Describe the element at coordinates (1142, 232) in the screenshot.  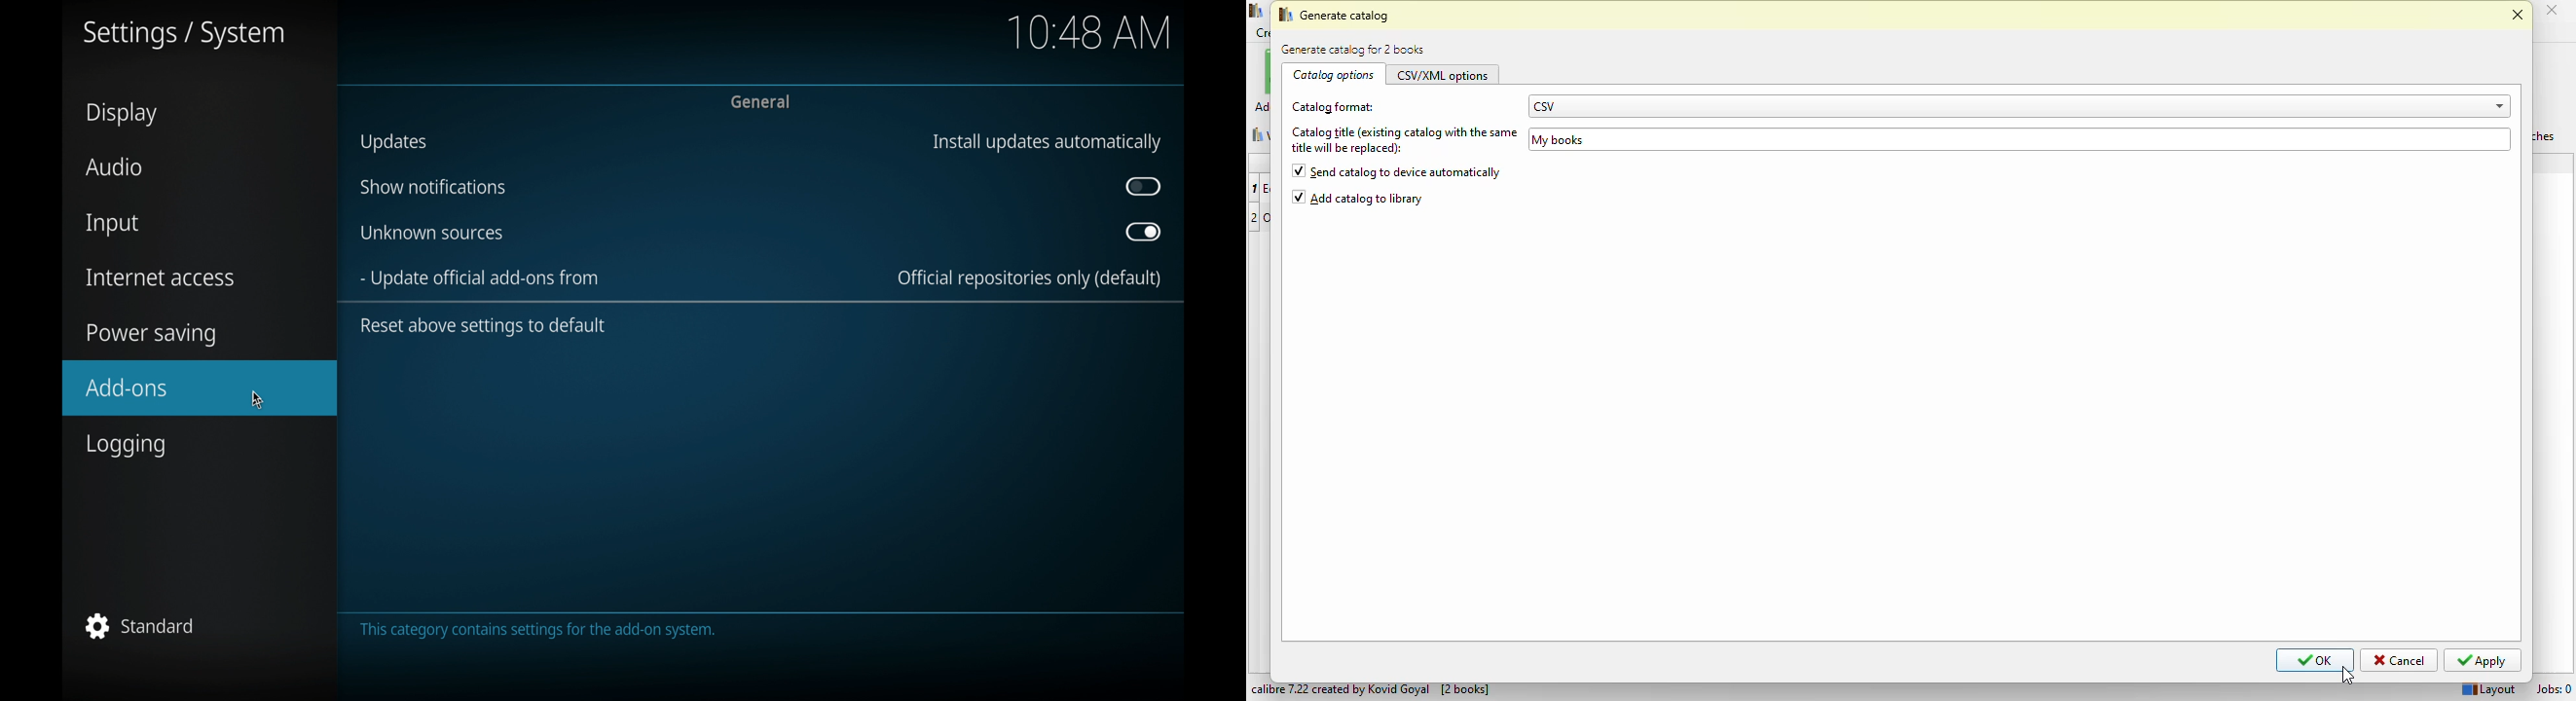
I see `toggle button` at that location.